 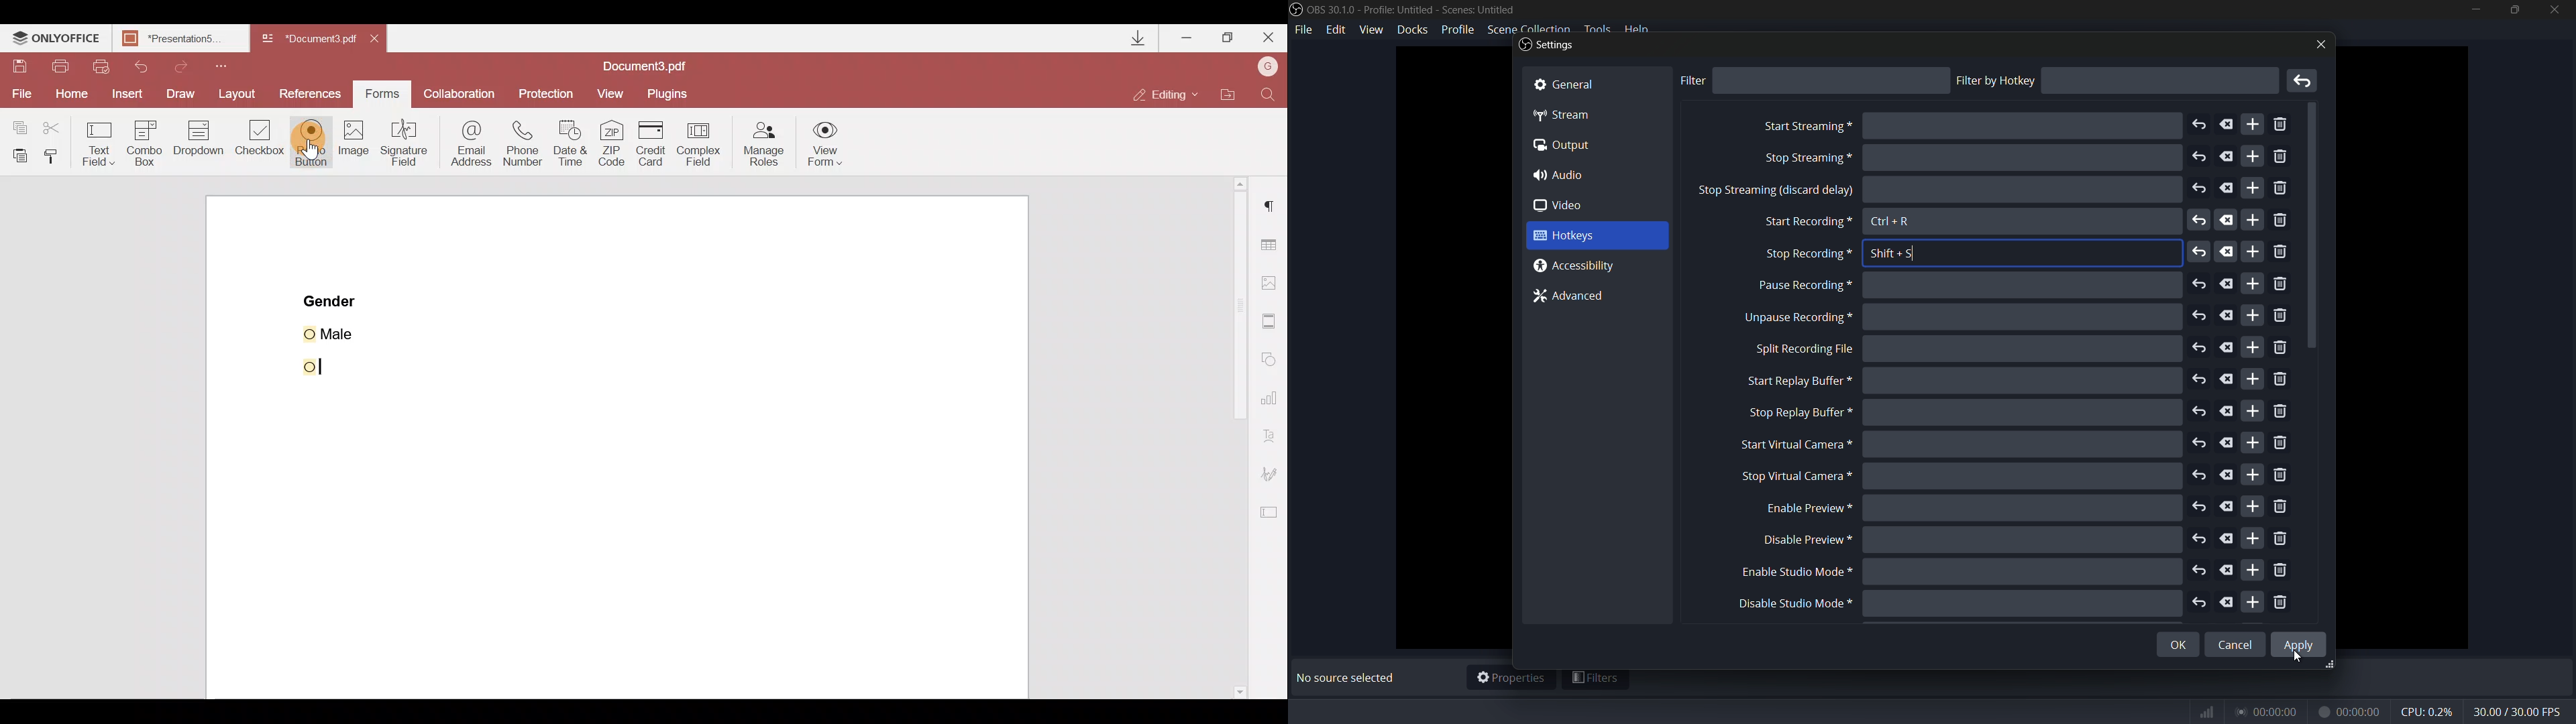 What do you see at coordinates (386, 94) in the screenshot?
I see `Forms` at bounding box center [386, 94].